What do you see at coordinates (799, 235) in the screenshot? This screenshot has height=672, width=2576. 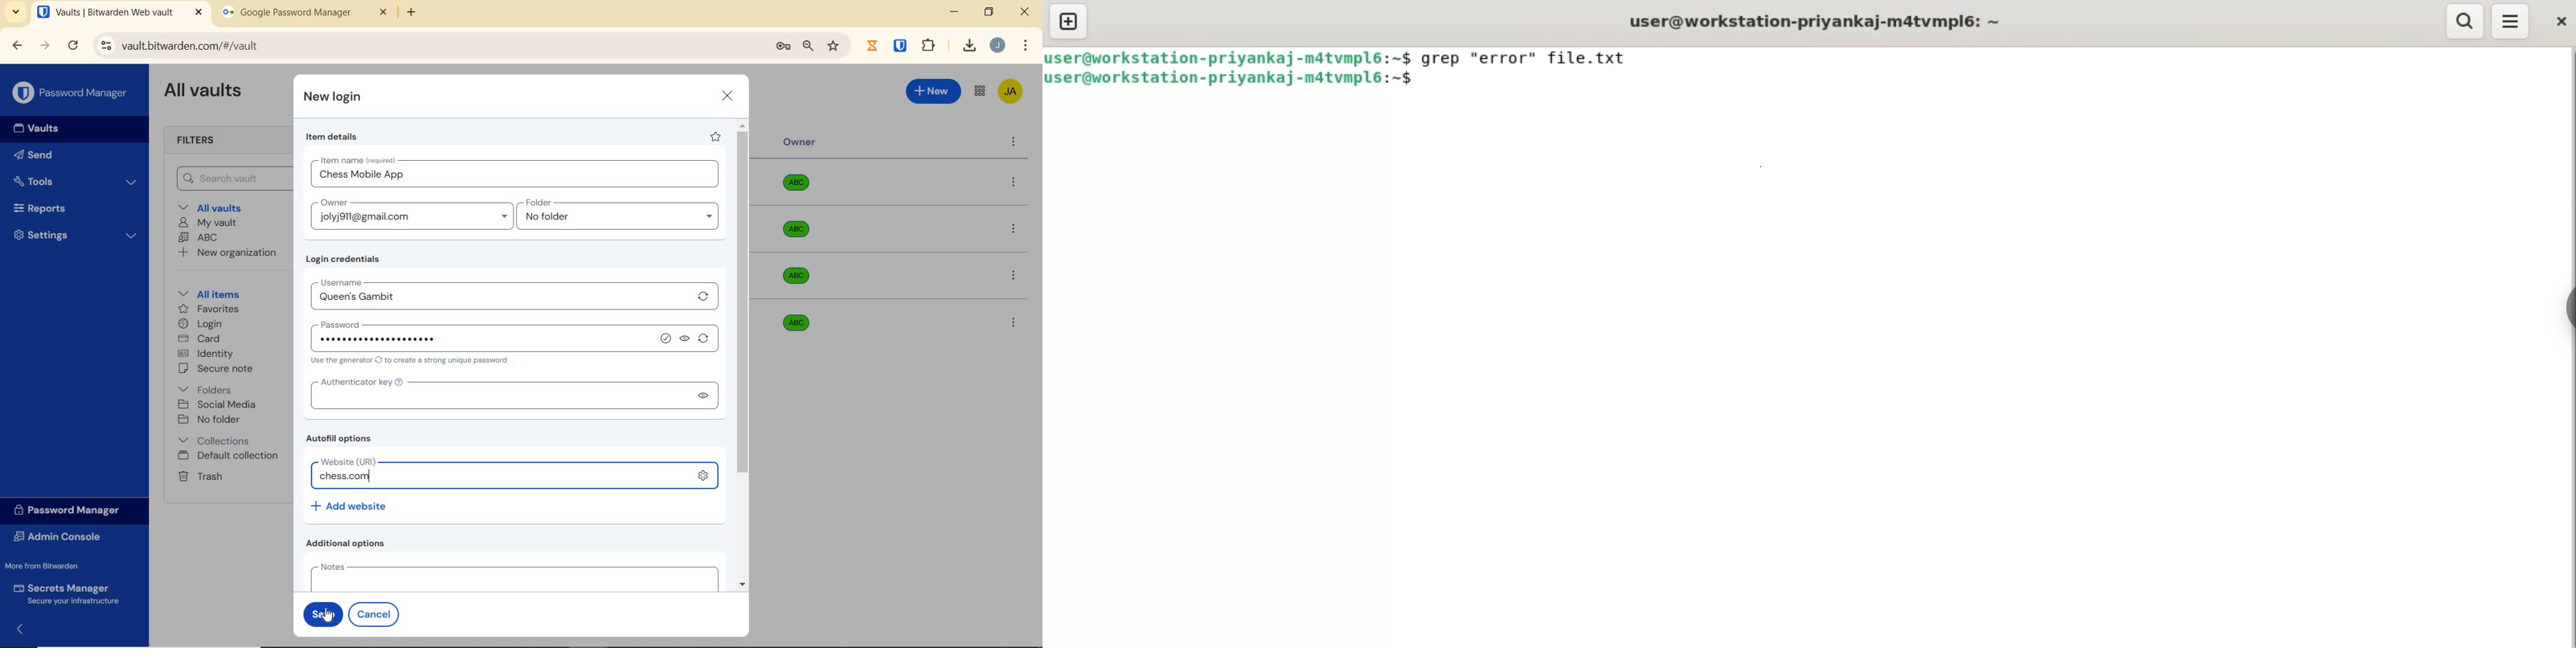 I see `Owner organization` at bounding box center [799, 235].